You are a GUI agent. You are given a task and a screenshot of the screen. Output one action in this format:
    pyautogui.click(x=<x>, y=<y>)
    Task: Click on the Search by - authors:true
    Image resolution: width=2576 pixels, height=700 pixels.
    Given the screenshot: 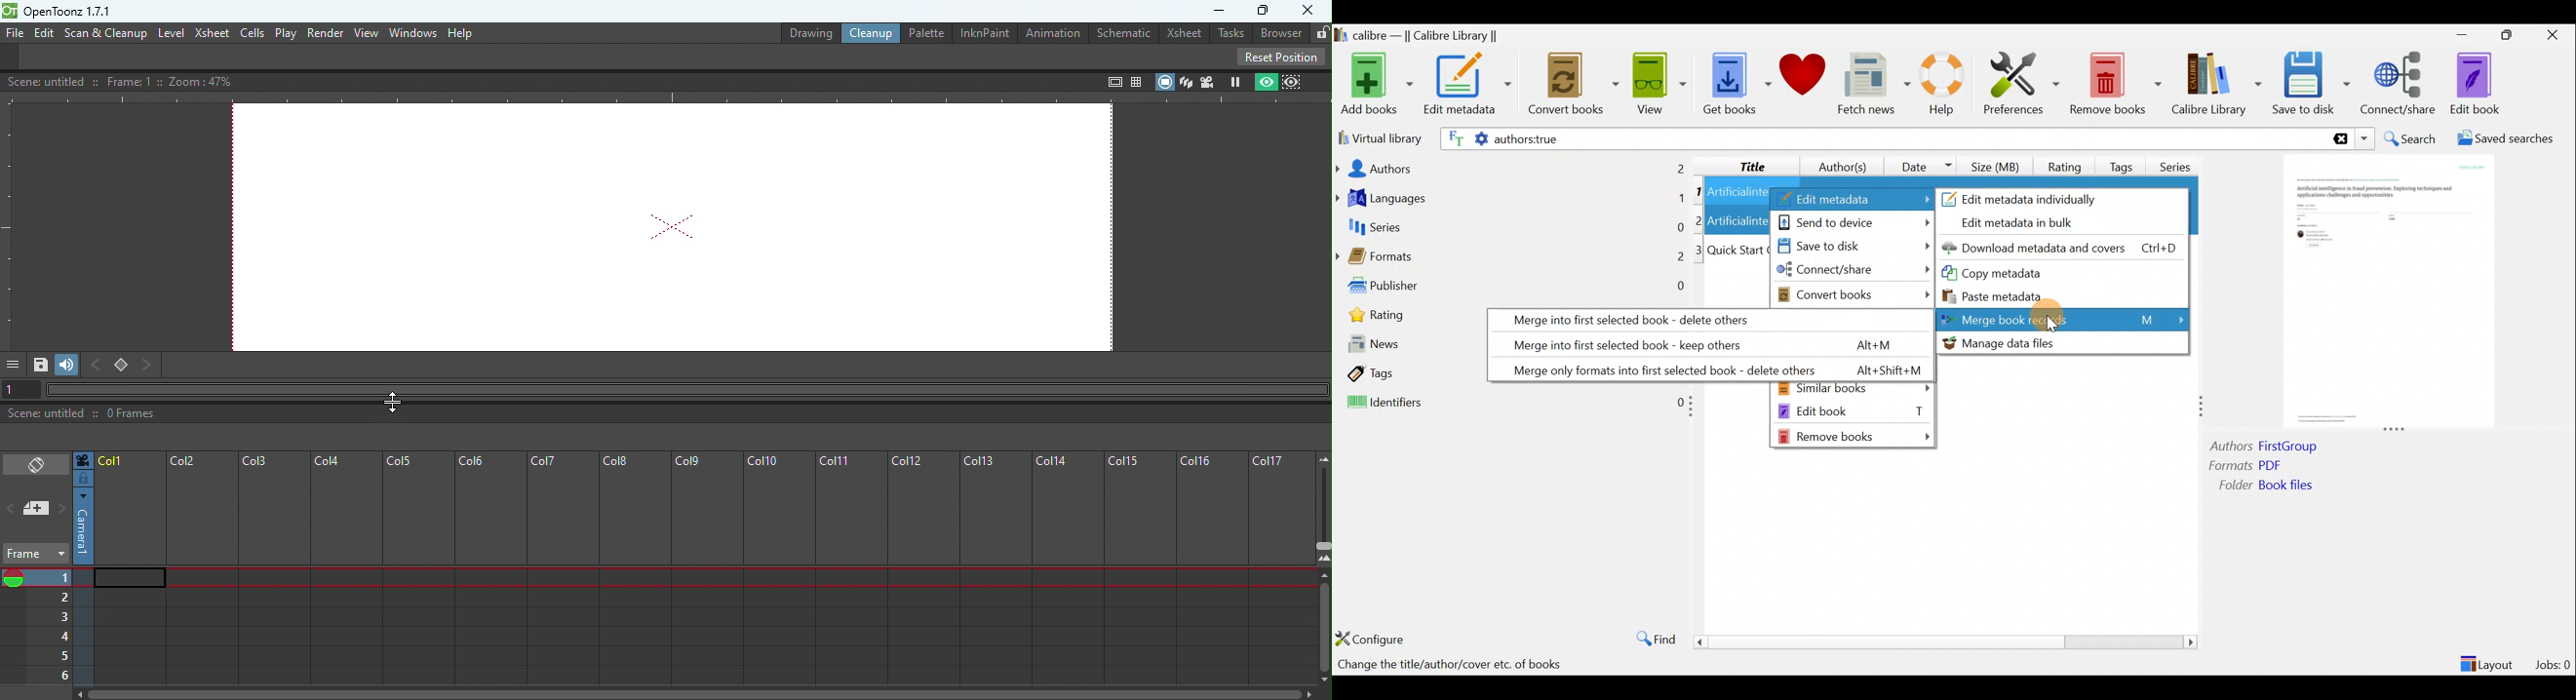 What is the action you would take?
    pyautogui.click(x=1881, y=138)
    